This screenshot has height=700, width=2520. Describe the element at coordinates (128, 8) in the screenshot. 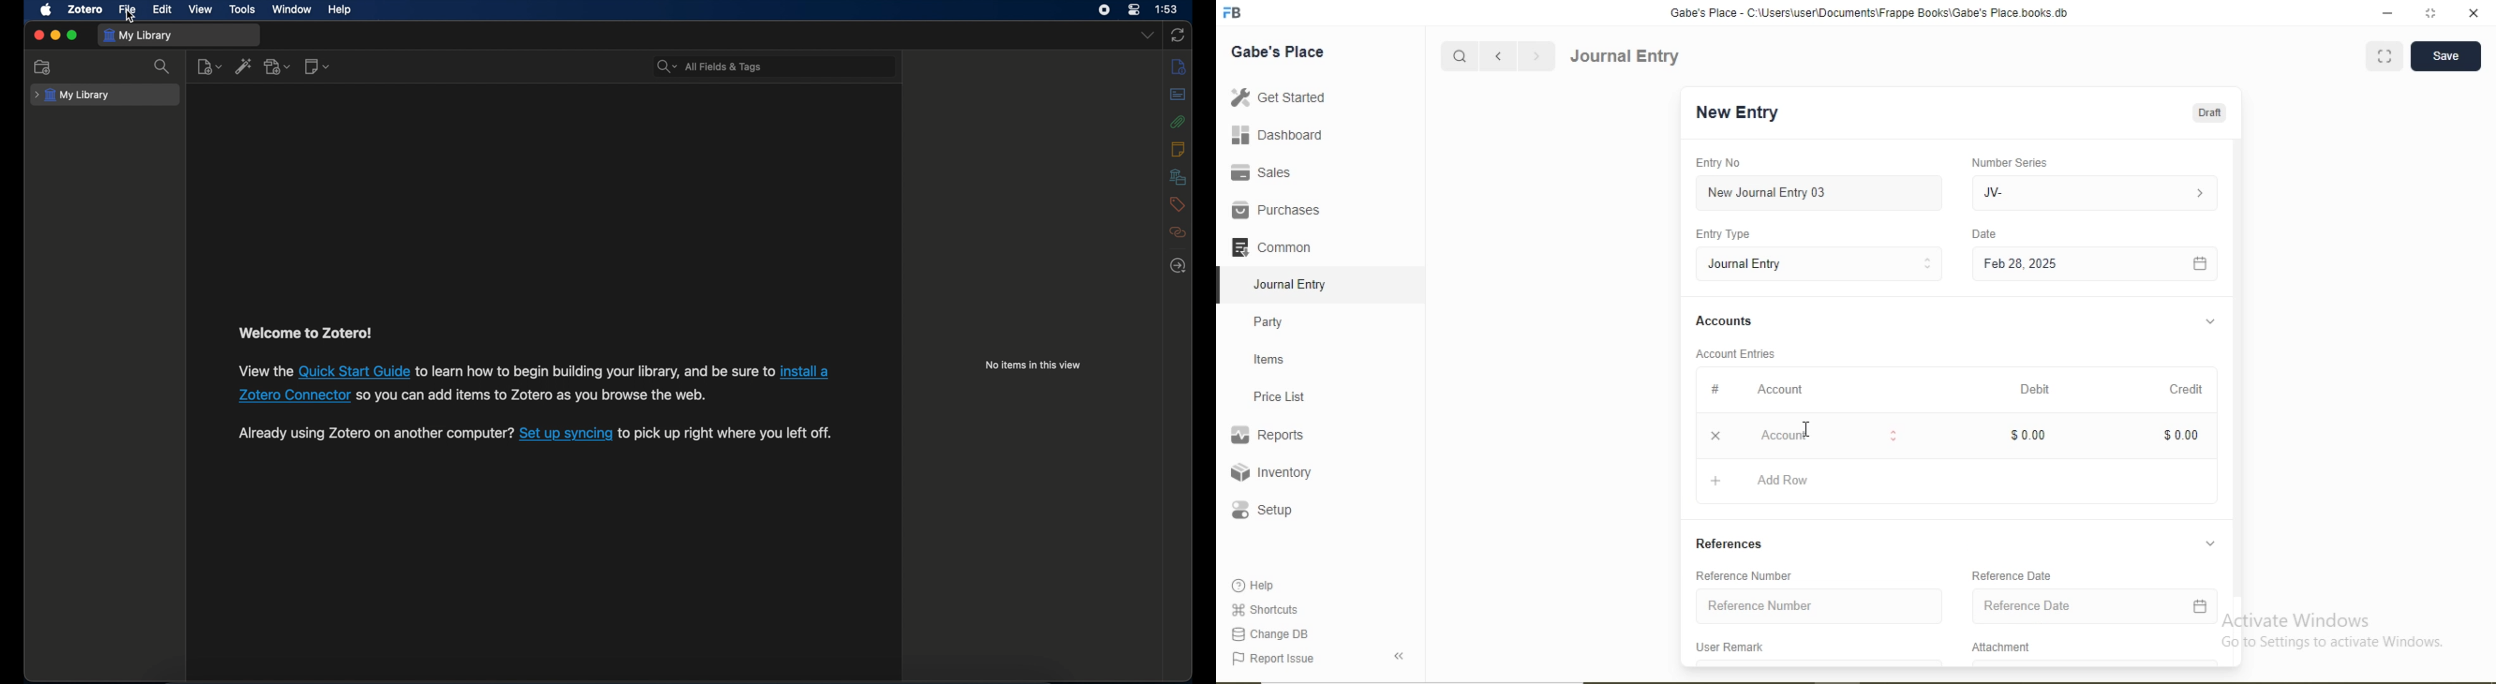

I see `file` at that location.